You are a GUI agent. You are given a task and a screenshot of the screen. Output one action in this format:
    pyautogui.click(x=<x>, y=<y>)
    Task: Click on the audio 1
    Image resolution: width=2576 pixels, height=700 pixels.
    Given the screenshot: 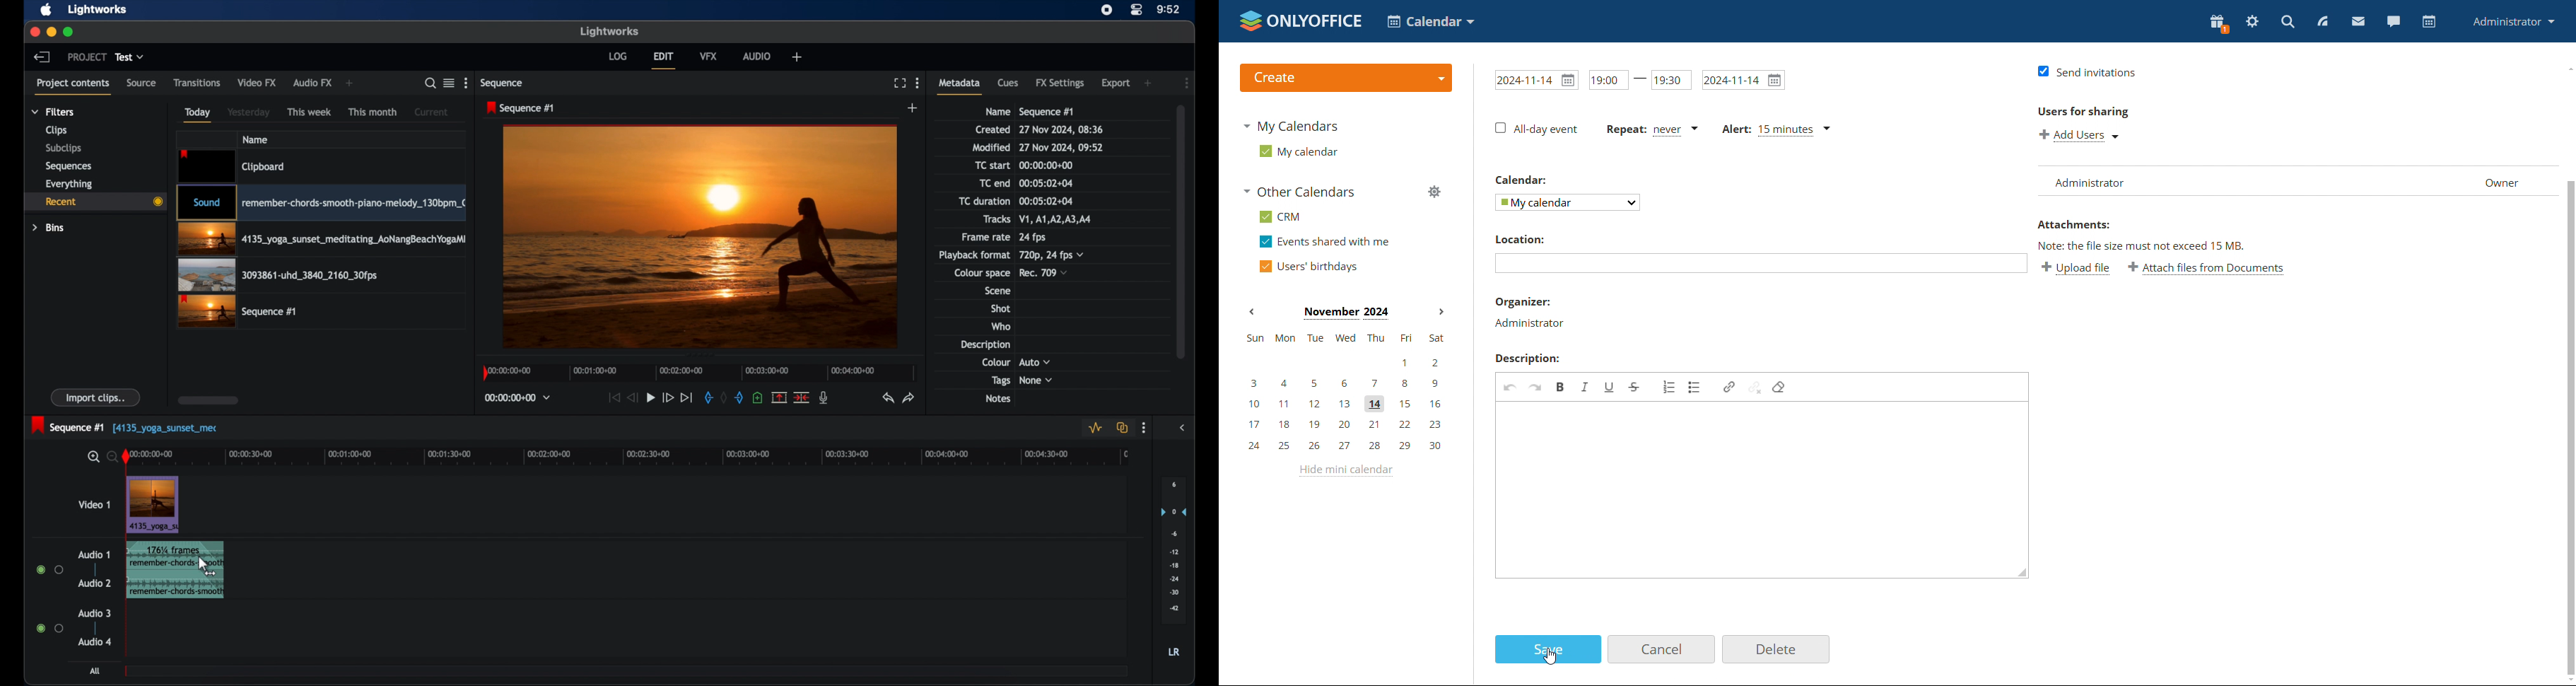 What is the action you would take?
    pyautogui.click(x=94, y=555)
    